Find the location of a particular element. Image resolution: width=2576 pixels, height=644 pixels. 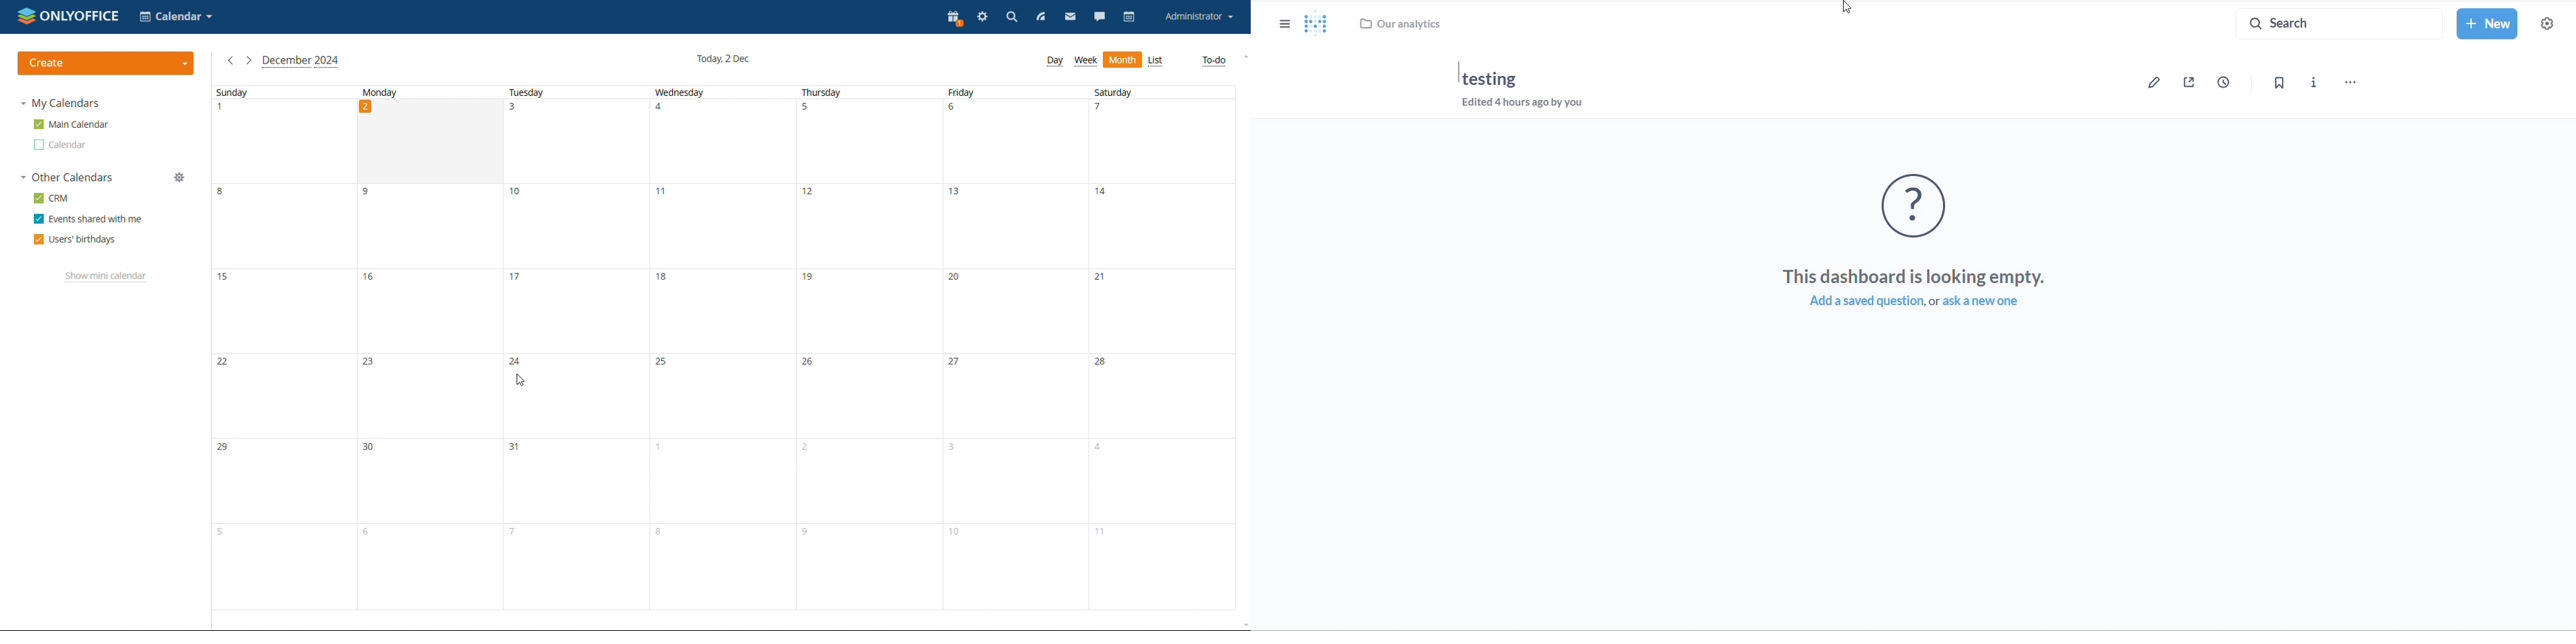

25 is located at coordinates (661, 362).